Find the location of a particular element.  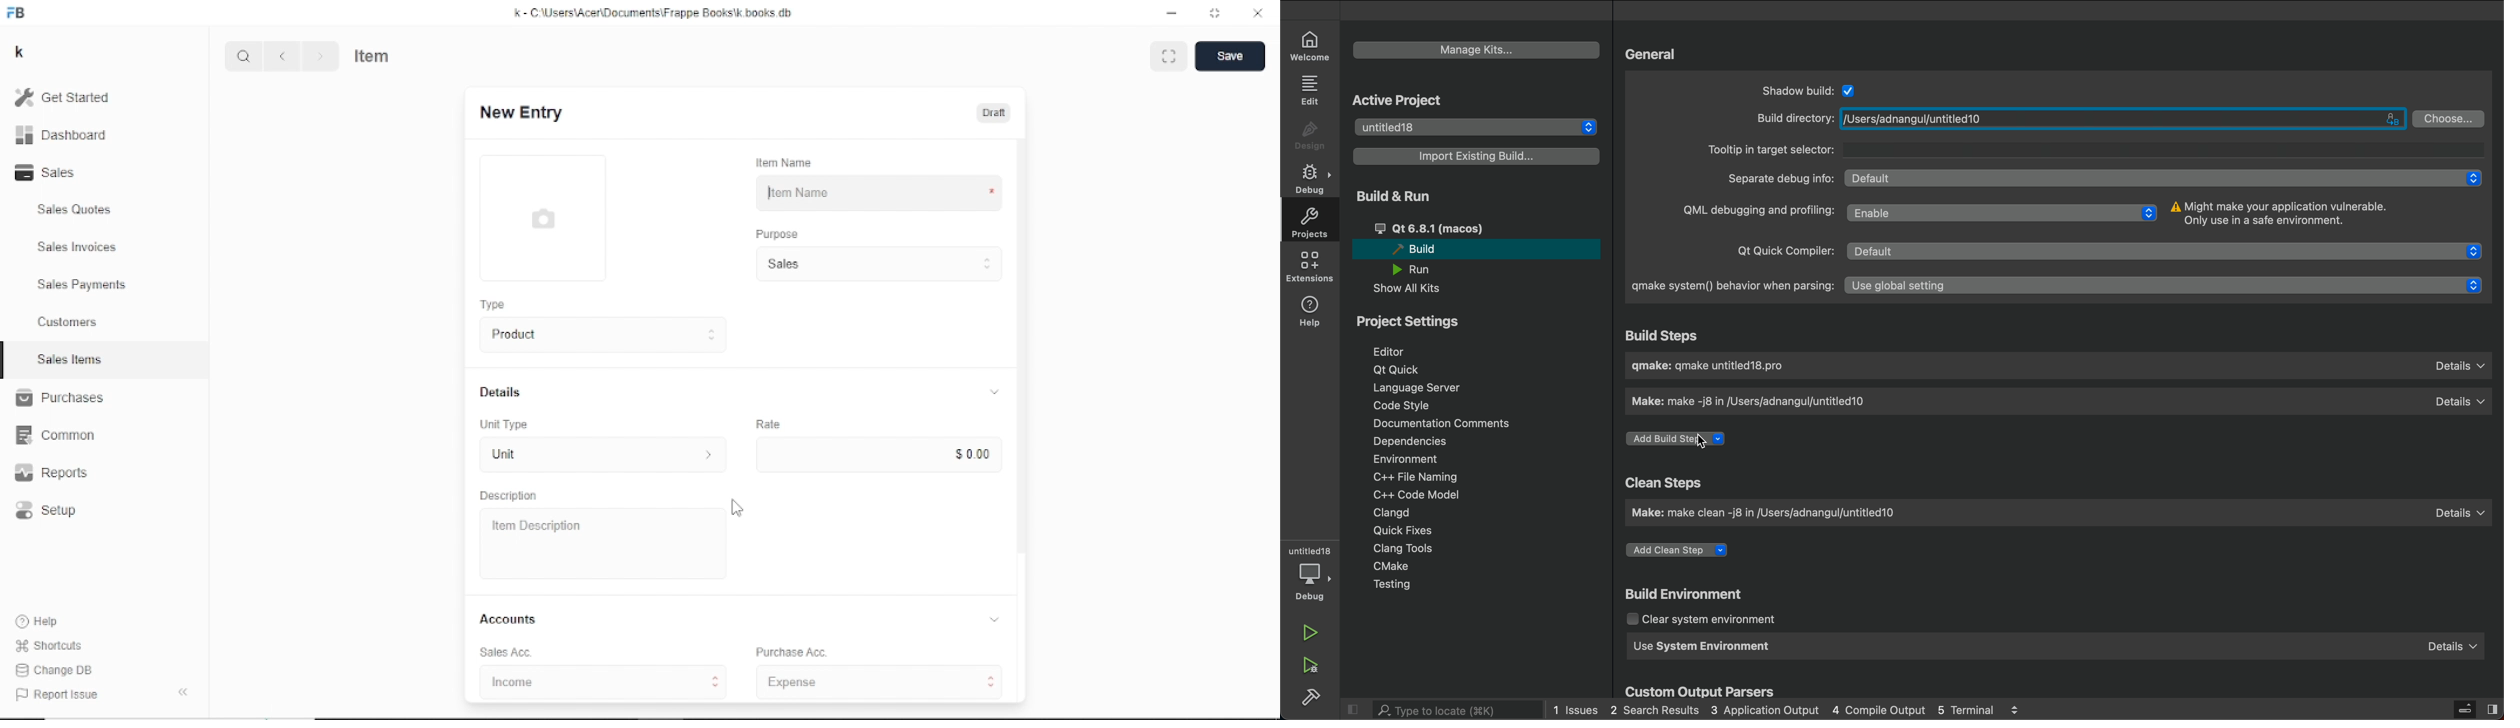

Customers is located at coordinates (69, 321).